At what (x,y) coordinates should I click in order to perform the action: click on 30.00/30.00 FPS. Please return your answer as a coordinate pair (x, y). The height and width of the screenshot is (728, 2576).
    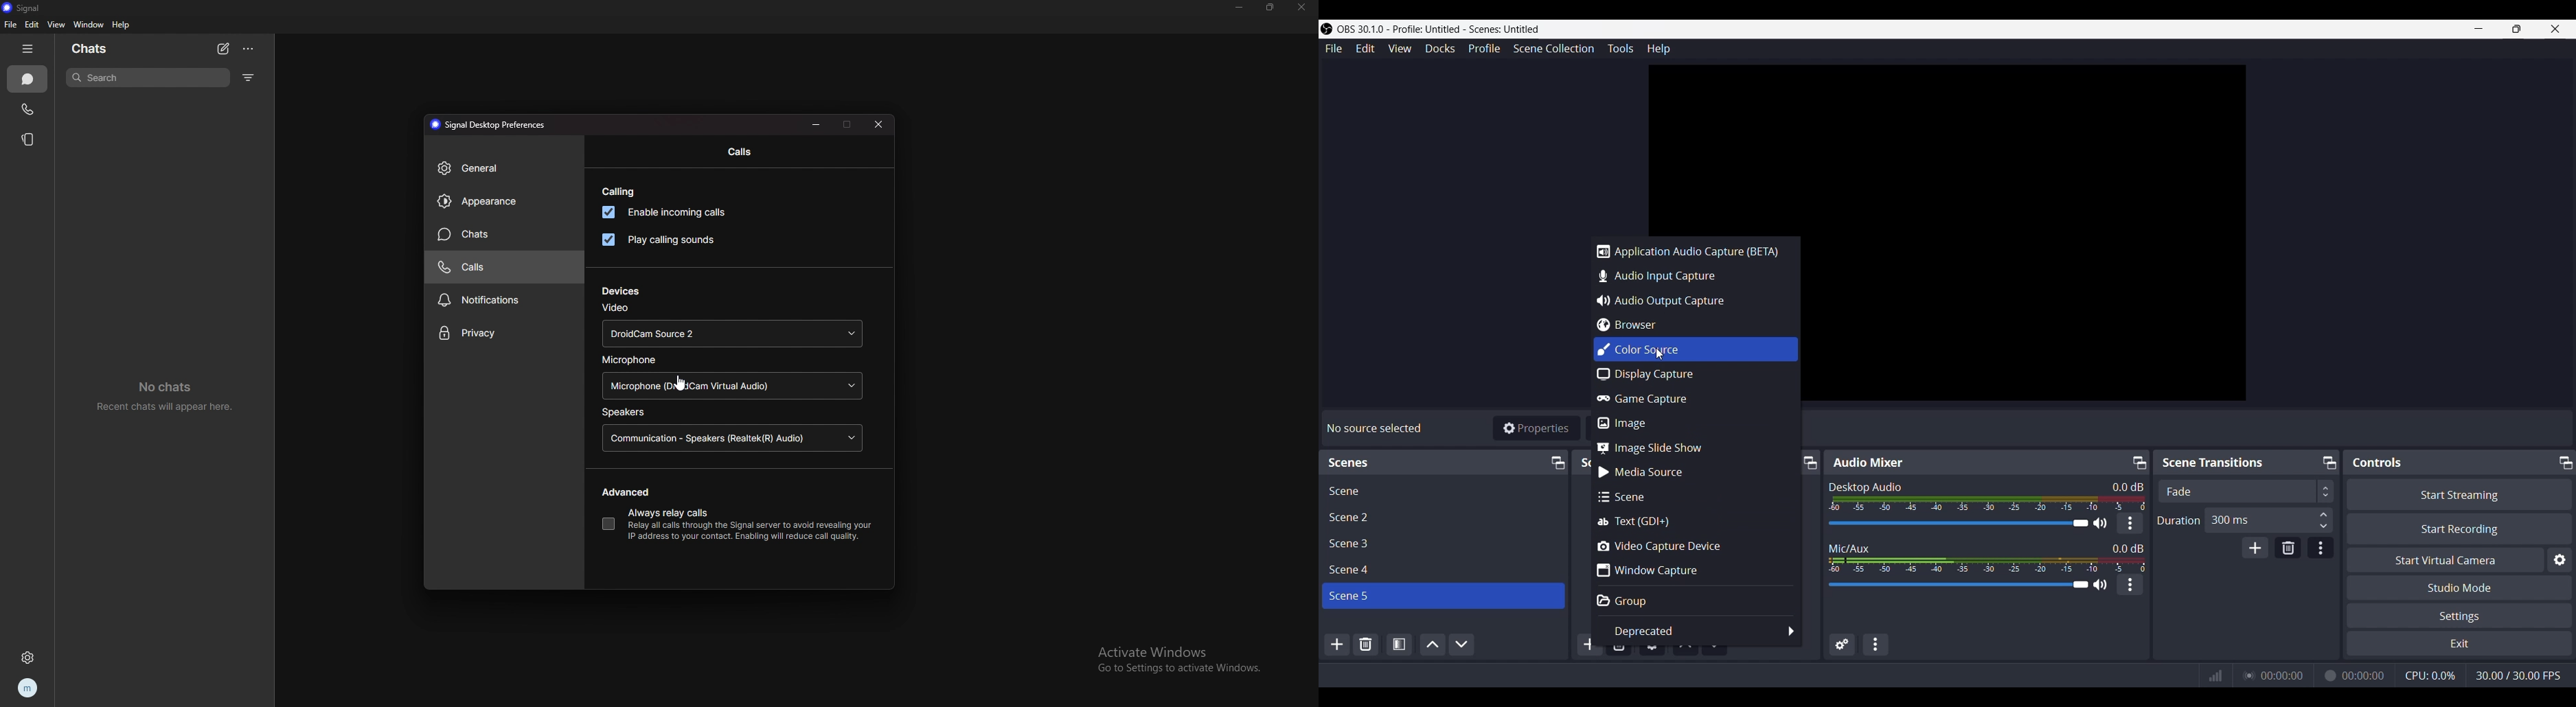
    Looking at the image, I should click on (2518, 675).